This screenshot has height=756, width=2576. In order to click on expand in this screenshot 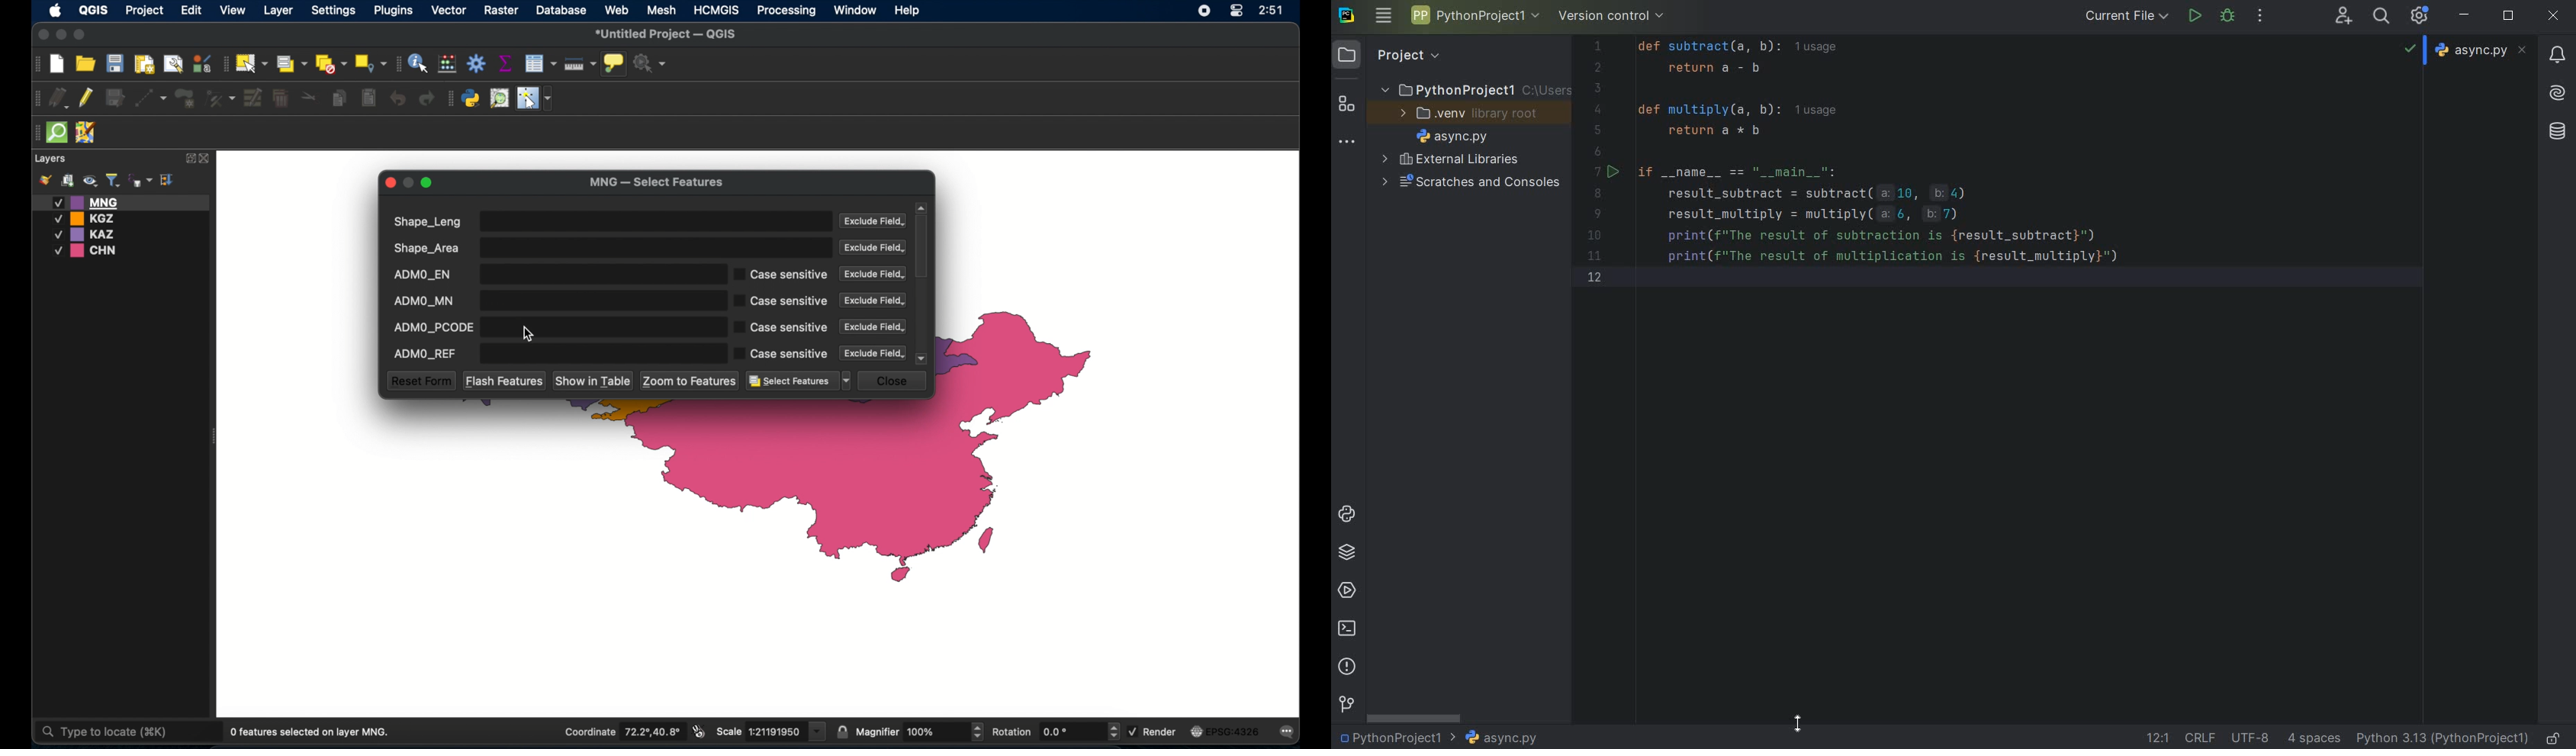, I will do `click(188, 158)`.